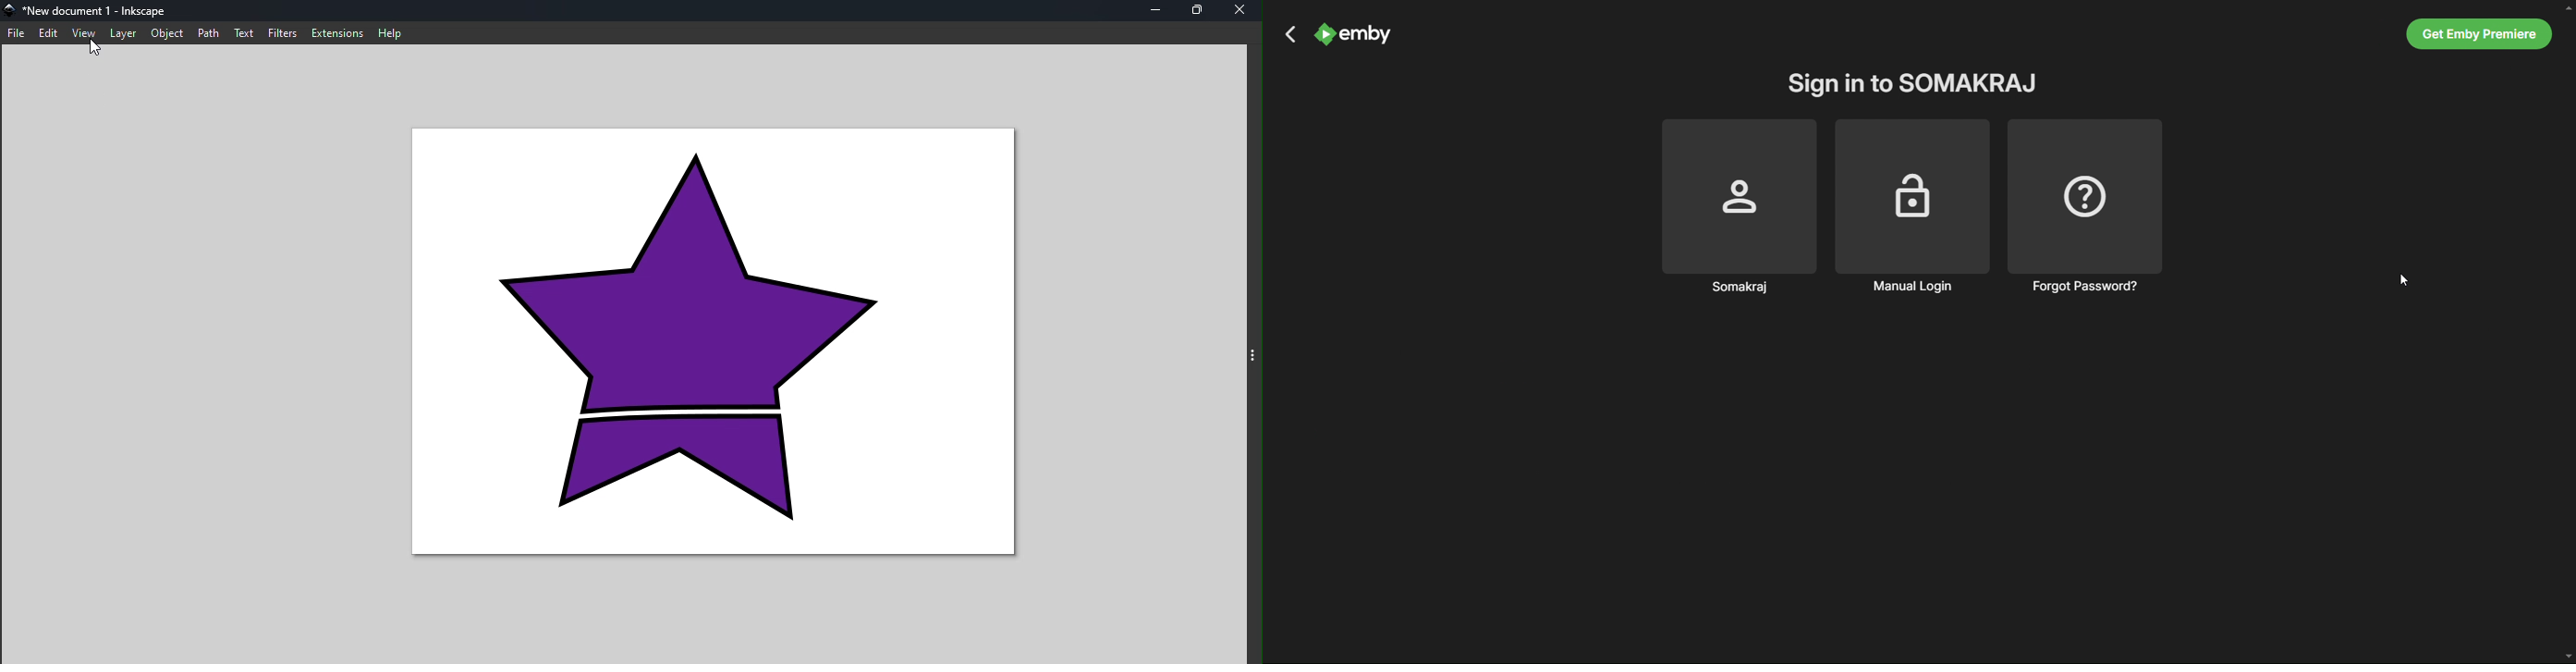 This screenshot has width=2576, height=672. Describe the element at coordinates (86, 31) in the screenshot. I see `View` at that location.